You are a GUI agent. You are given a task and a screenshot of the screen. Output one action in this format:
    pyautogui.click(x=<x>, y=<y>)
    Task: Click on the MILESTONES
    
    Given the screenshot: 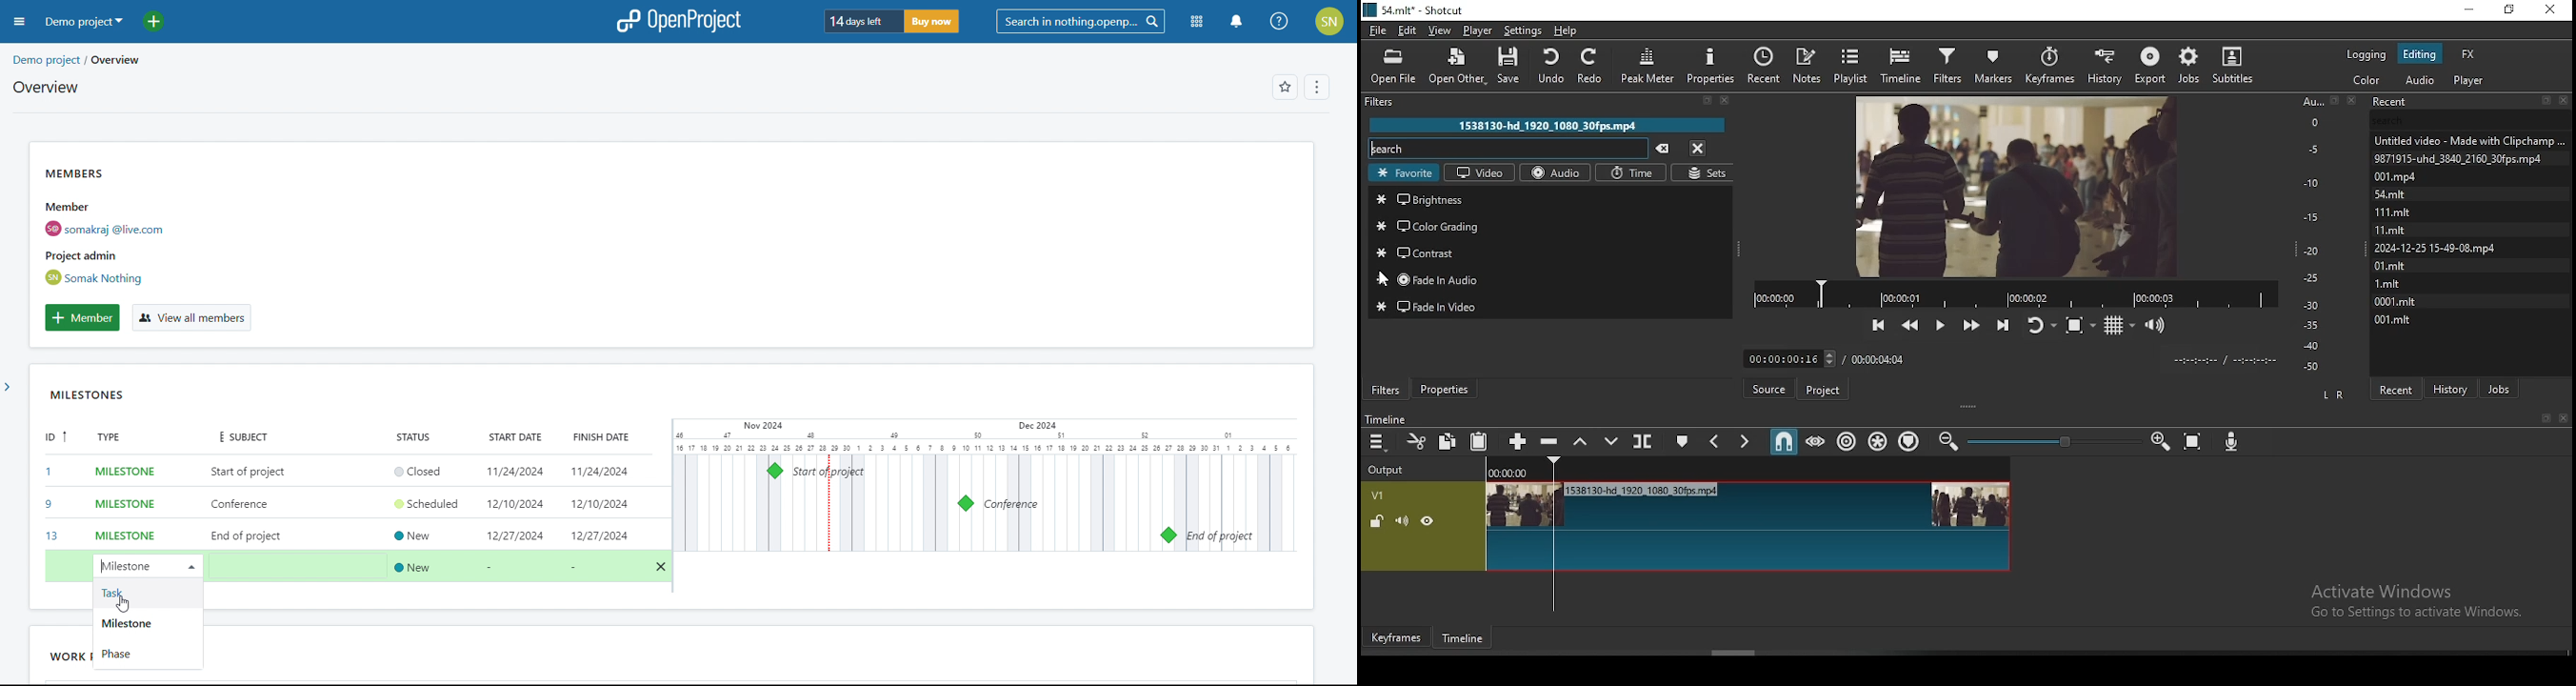 What is the action you would take?
    pyautogui.click(x=105, y=399)
    